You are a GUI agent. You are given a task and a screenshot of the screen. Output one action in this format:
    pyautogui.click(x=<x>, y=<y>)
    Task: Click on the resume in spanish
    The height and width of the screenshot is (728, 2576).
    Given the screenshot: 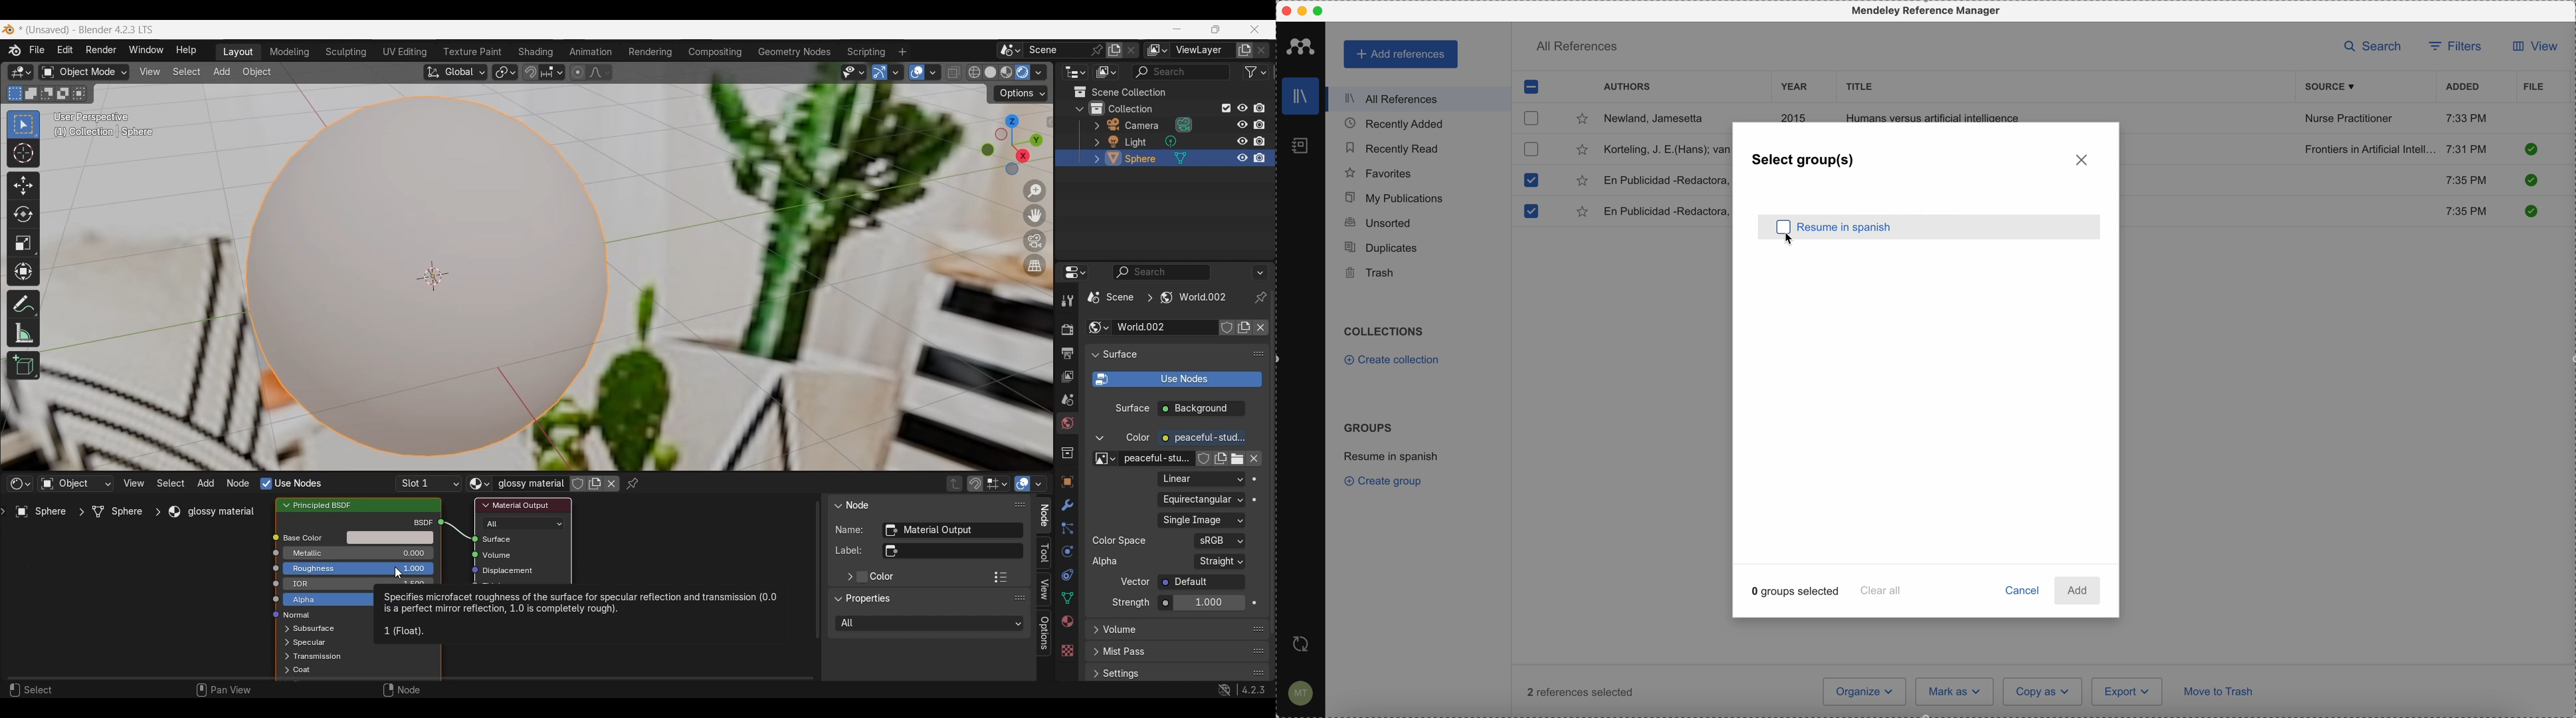 What is the action you would take?
    pyautogui.click(x=1950, y=228)
    